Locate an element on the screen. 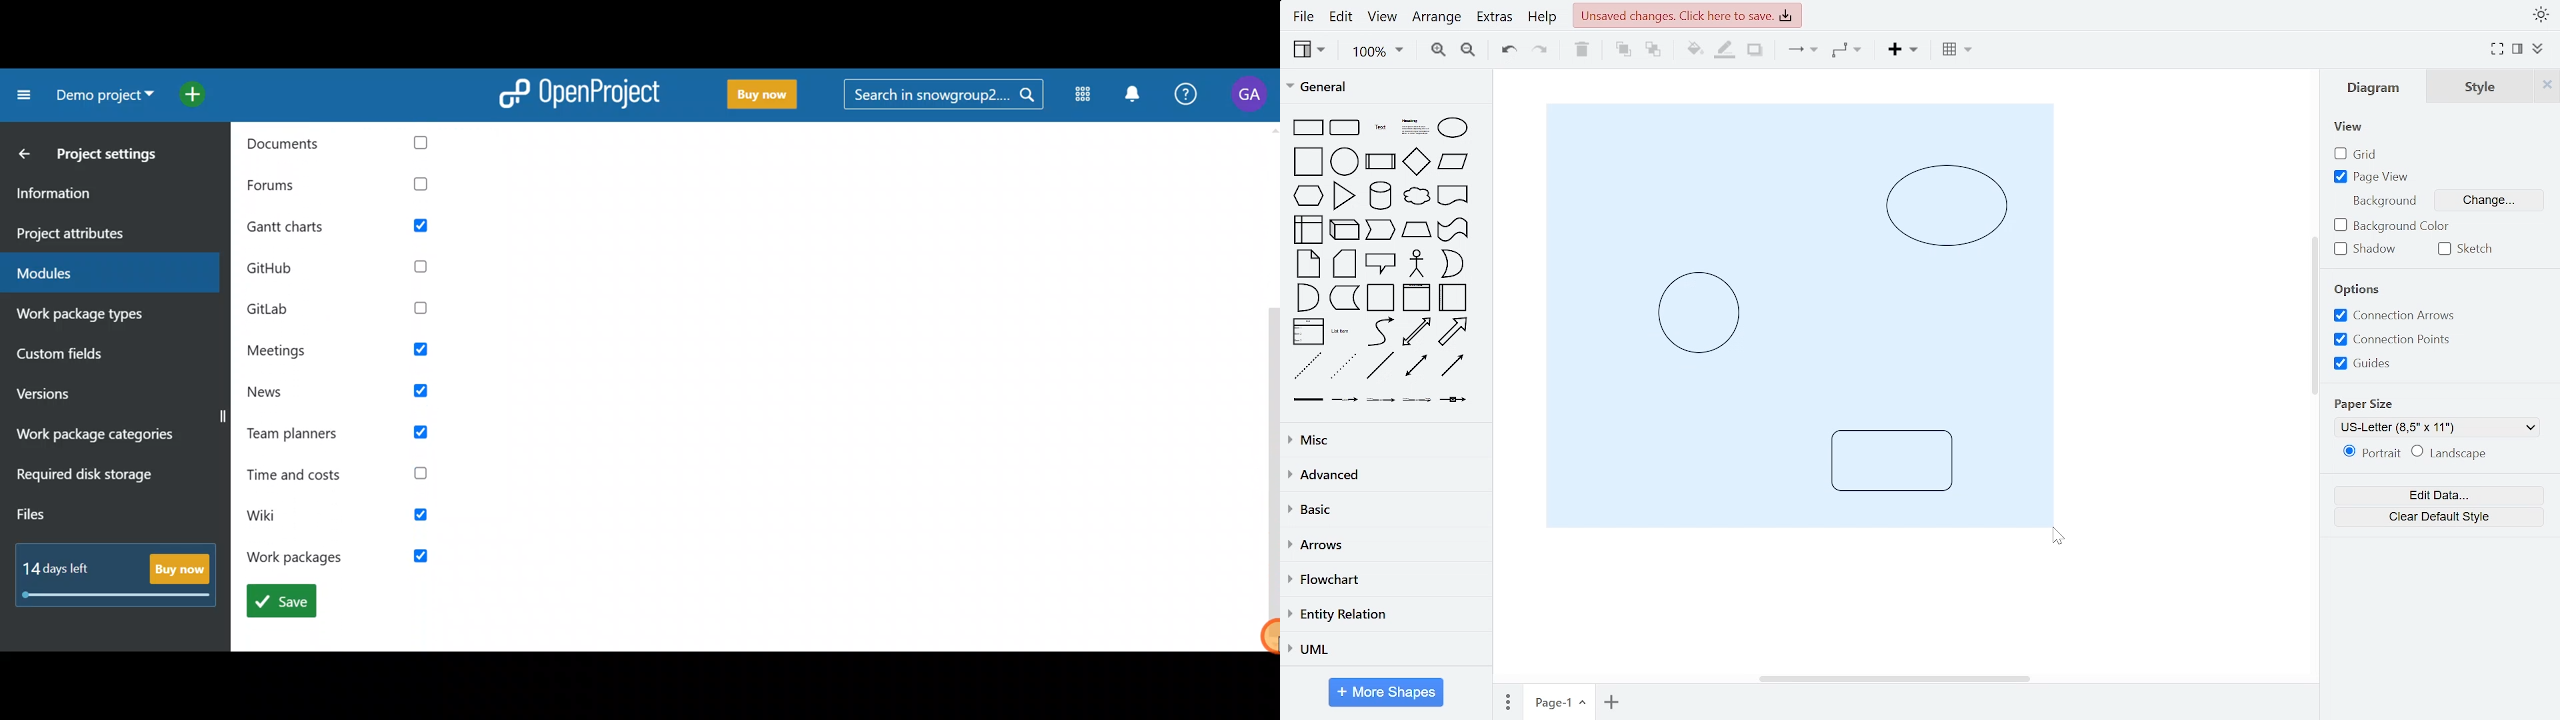  rounded rectangle is located at coordinates (1346, 127).